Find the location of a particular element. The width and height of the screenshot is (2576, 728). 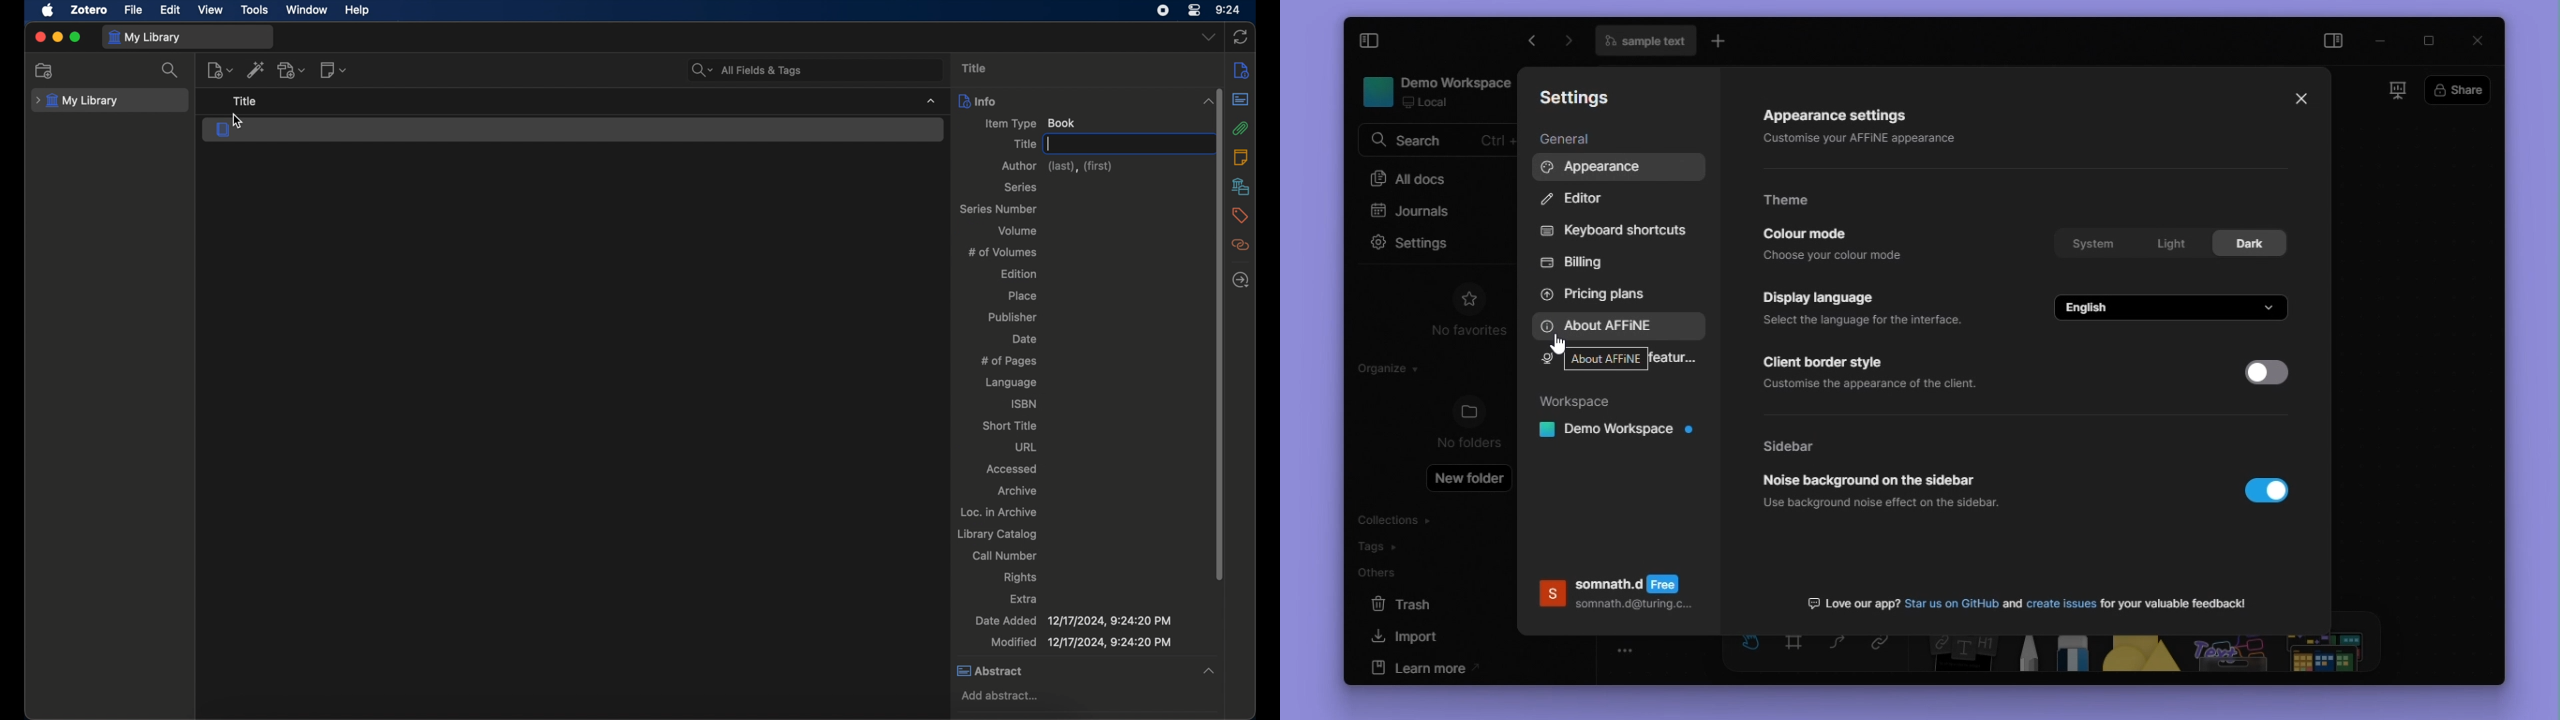

edition is located at coordinates (1019, 274).